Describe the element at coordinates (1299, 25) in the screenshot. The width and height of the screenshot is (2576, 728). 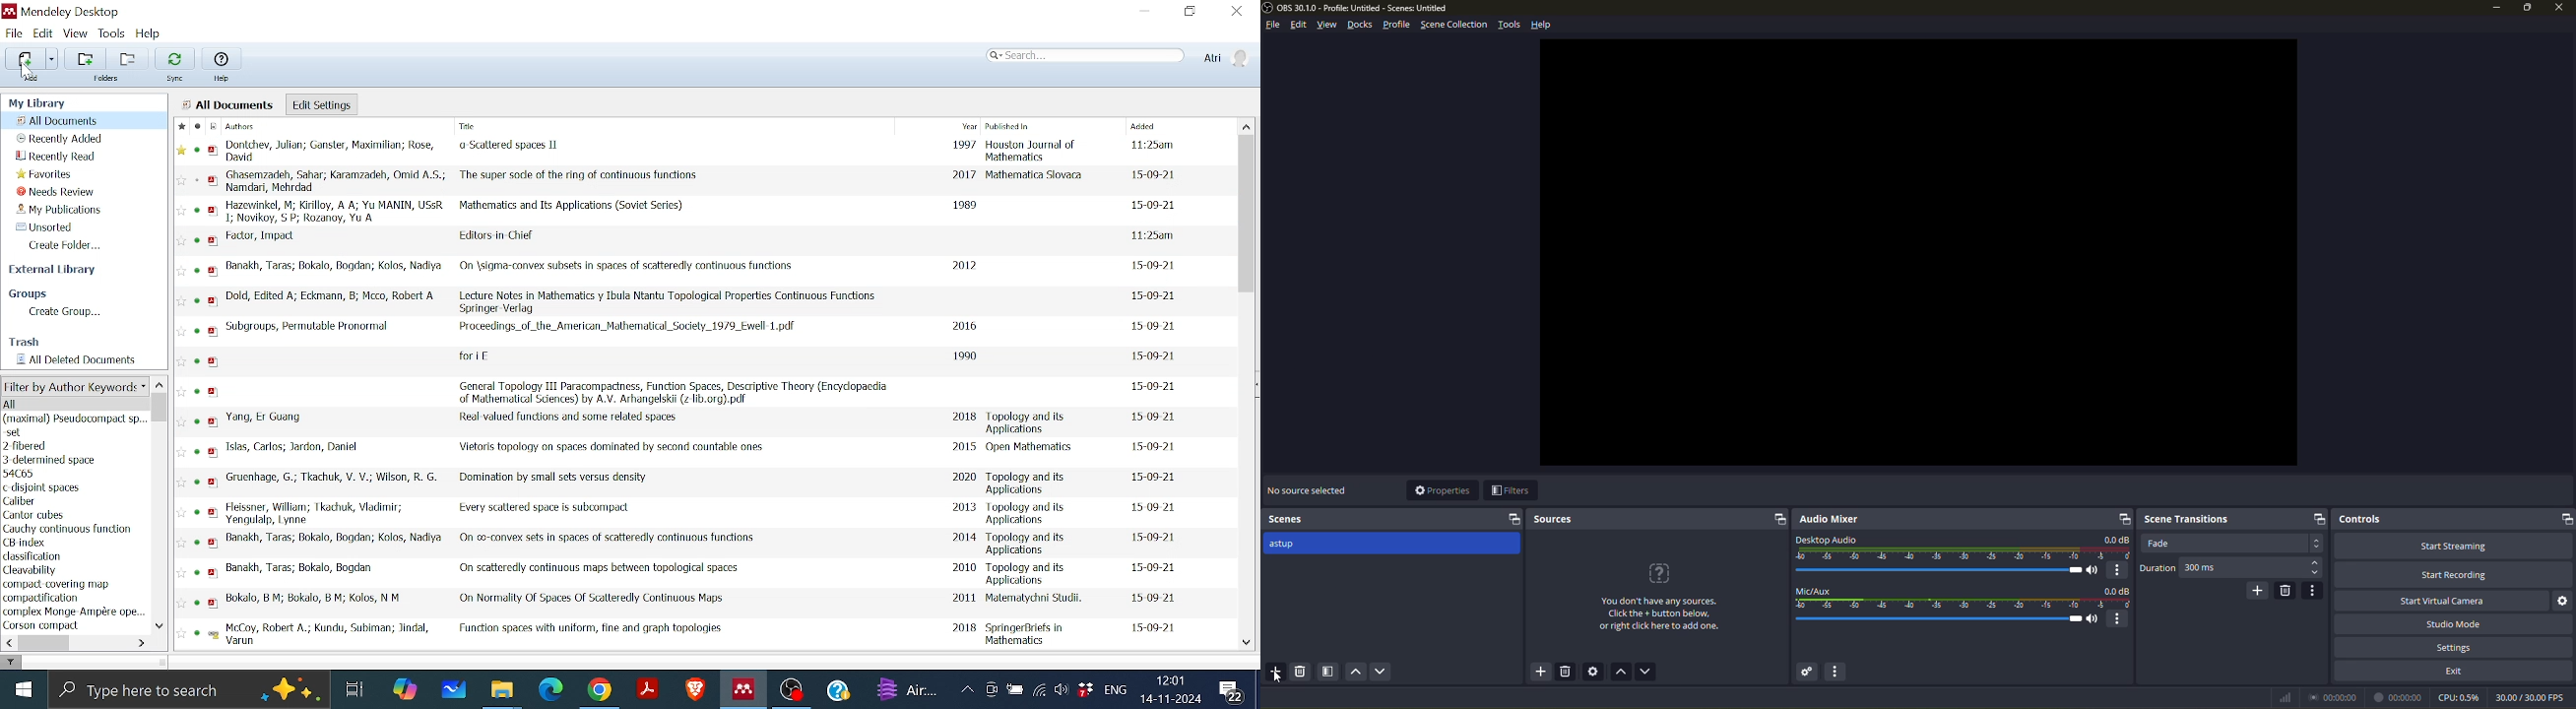
I see `edit` at that location.